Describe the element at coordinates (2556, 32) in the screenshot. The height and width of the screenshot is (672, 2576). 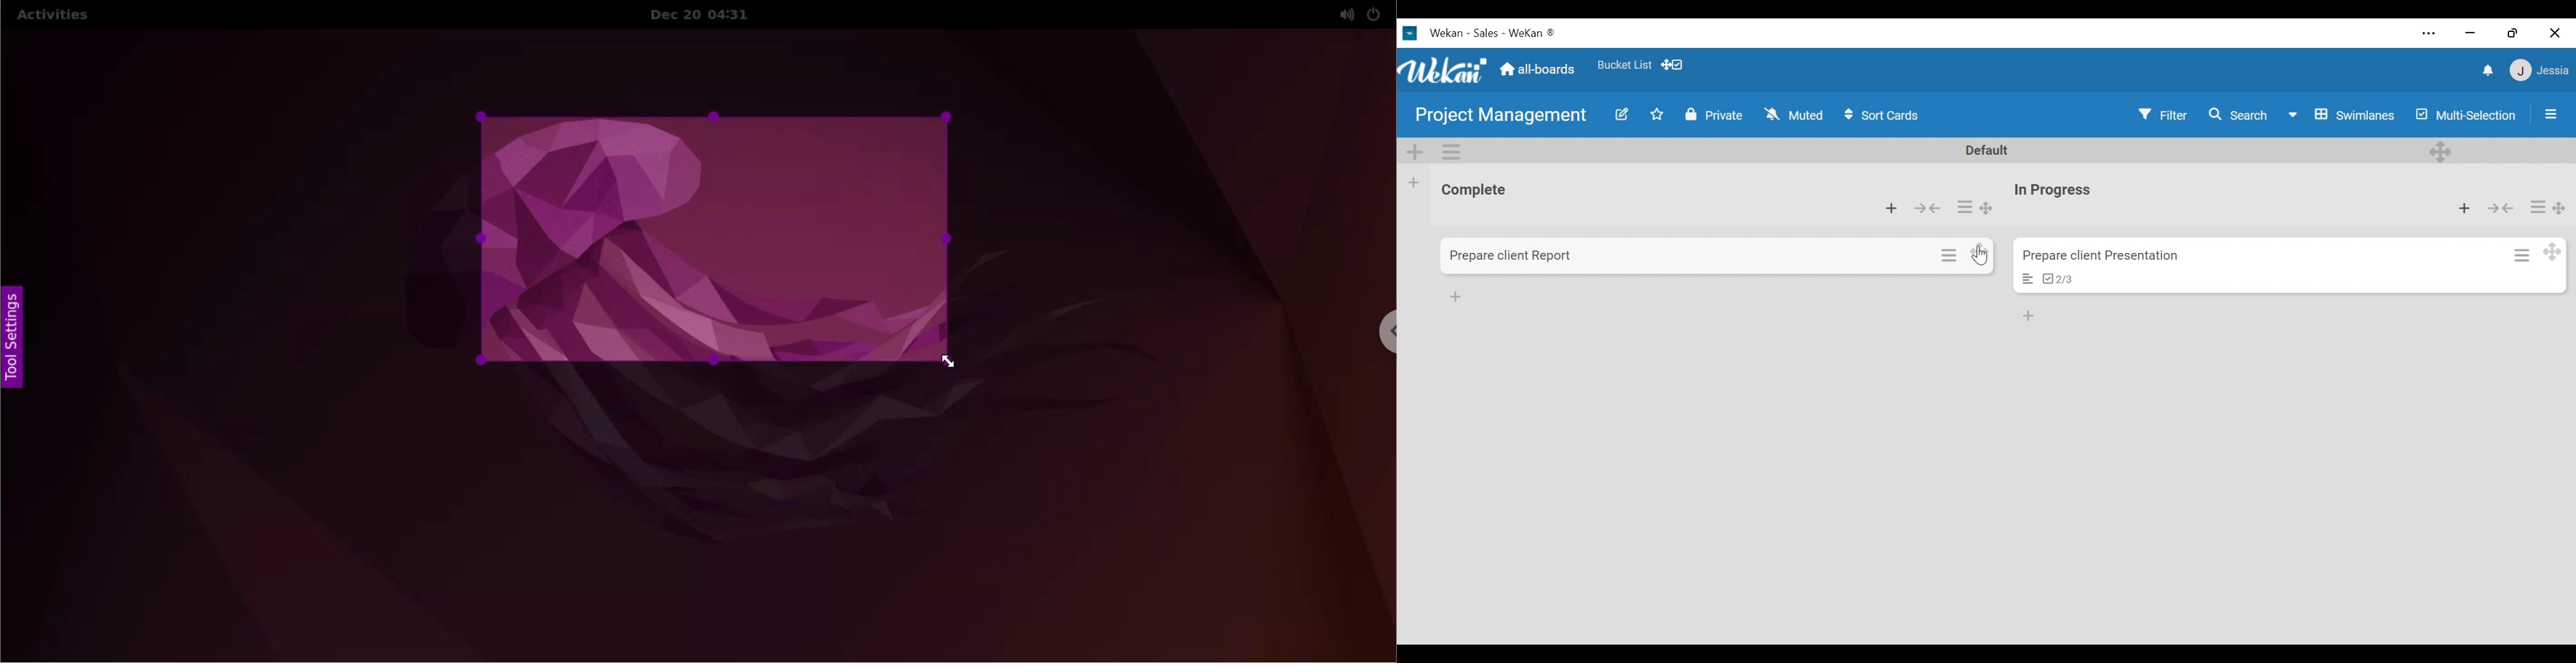
I see `Close` at that location.